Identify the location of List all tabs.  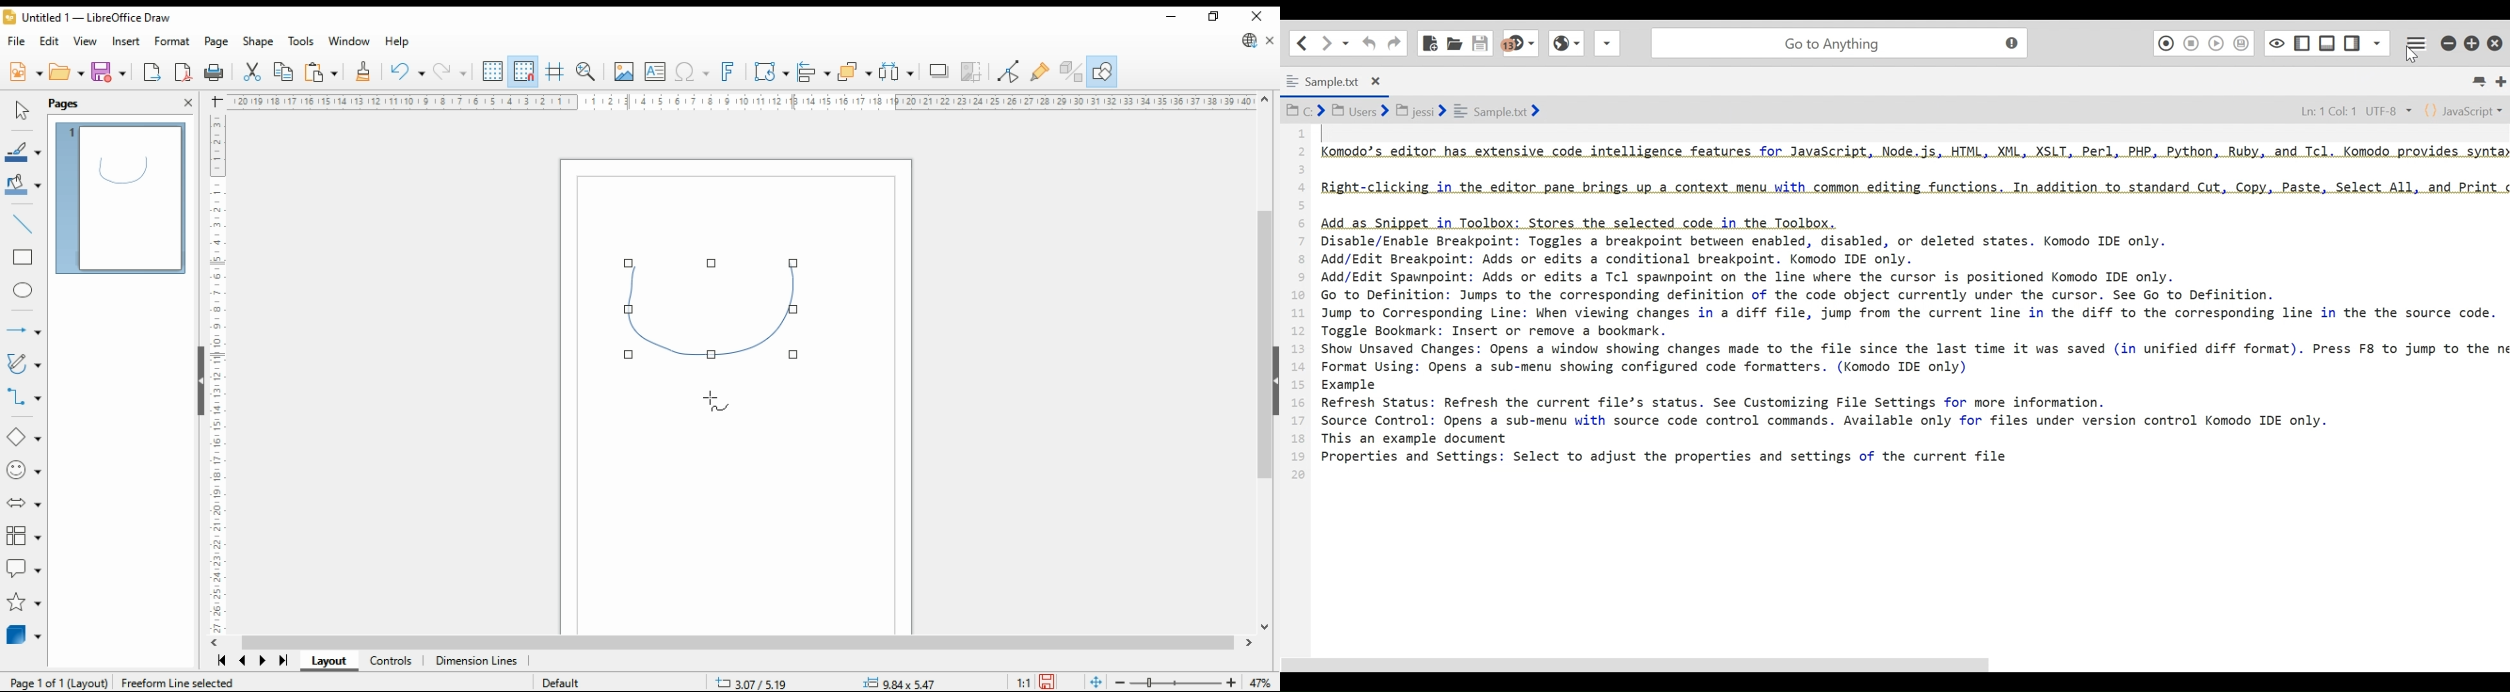
(2482, 81).